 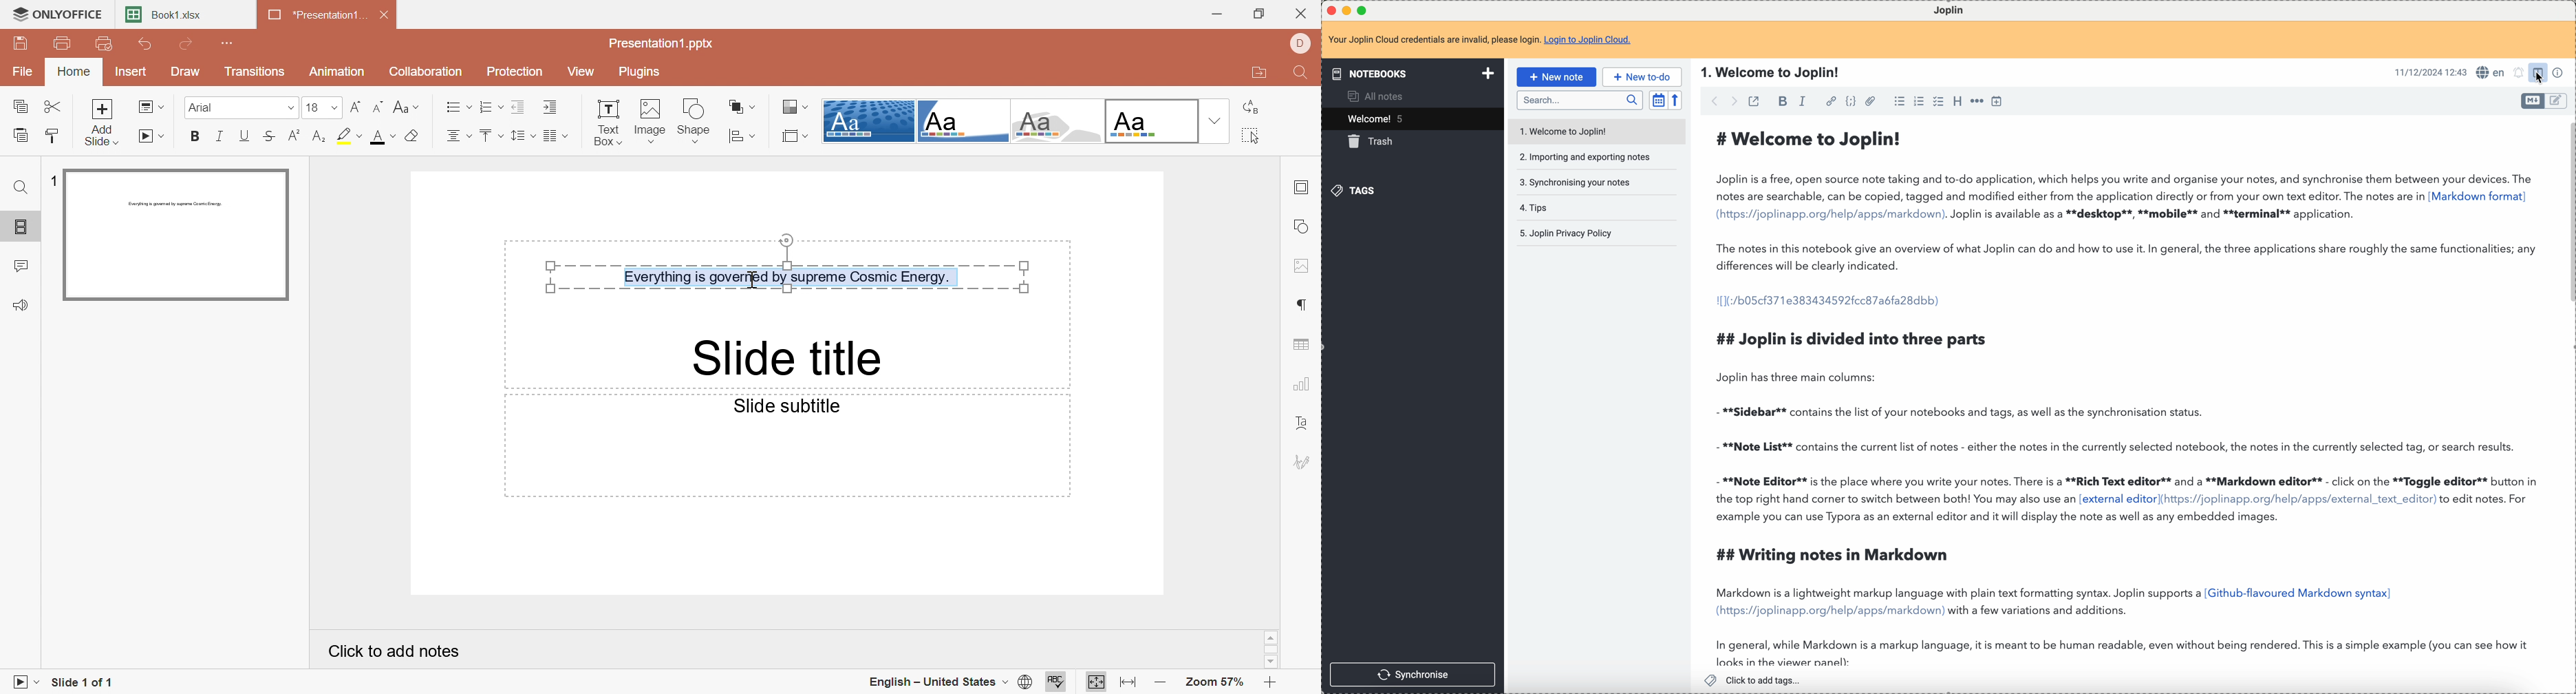 What do you see at coordinates (1999, 519) in the screenshot?
I see `example you can use Typora as an external editor and it will display the note as well as any embedded images.` at bounding box center [1999, 519].